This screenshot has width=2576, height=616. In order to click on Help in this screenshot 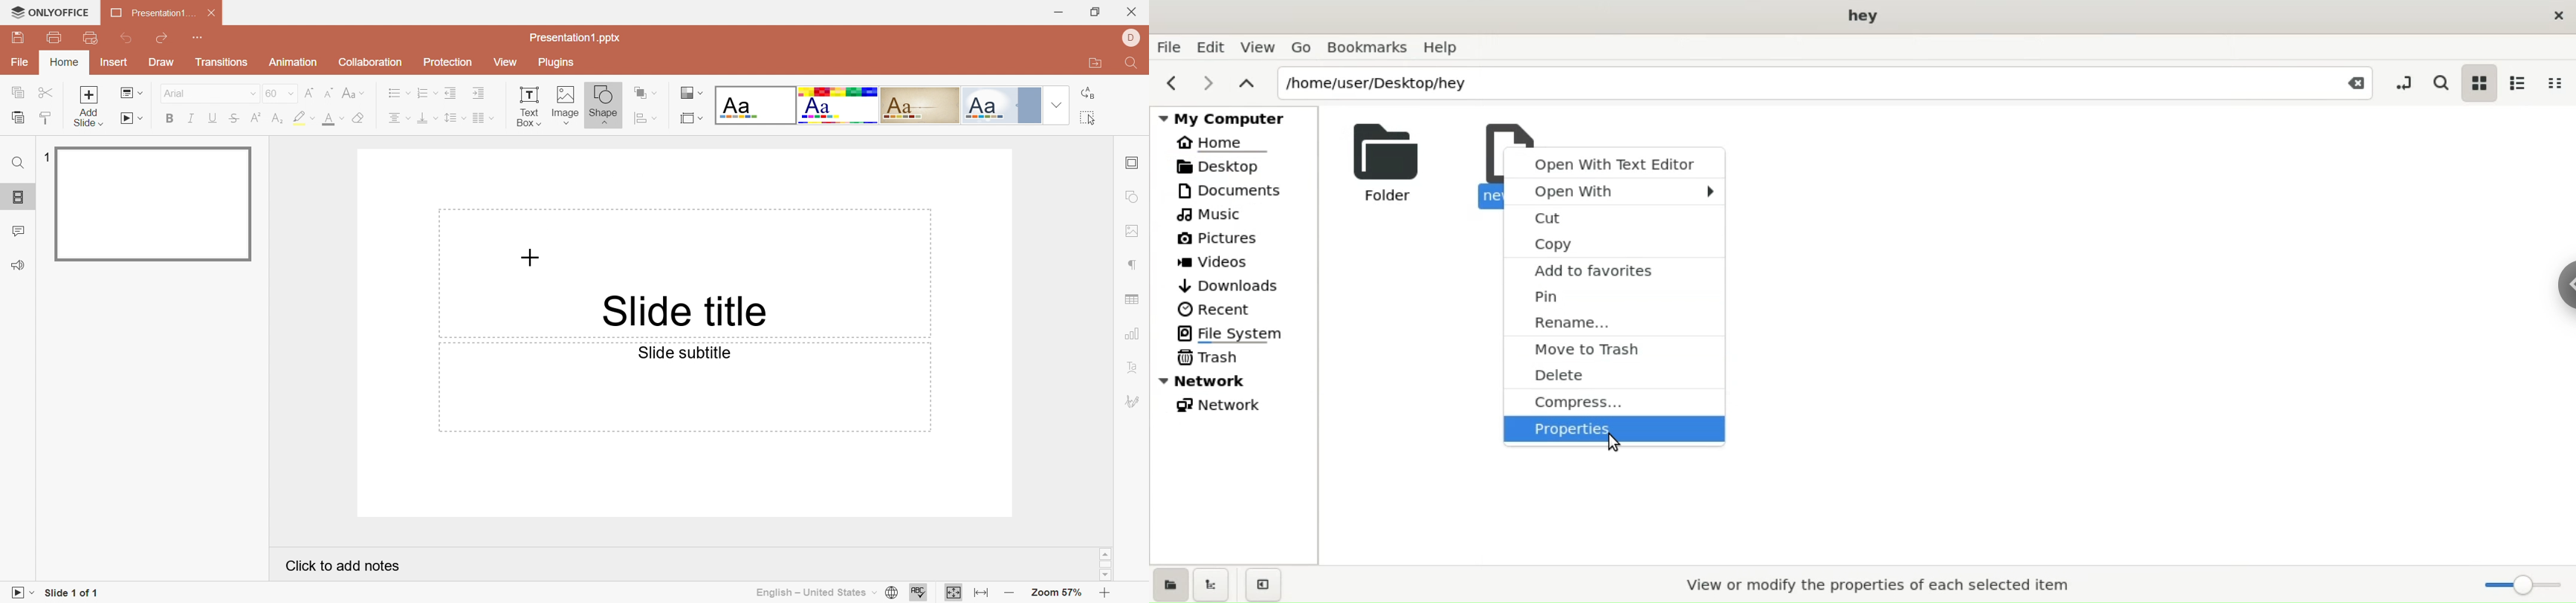, I will do `click(1446, 48)`.